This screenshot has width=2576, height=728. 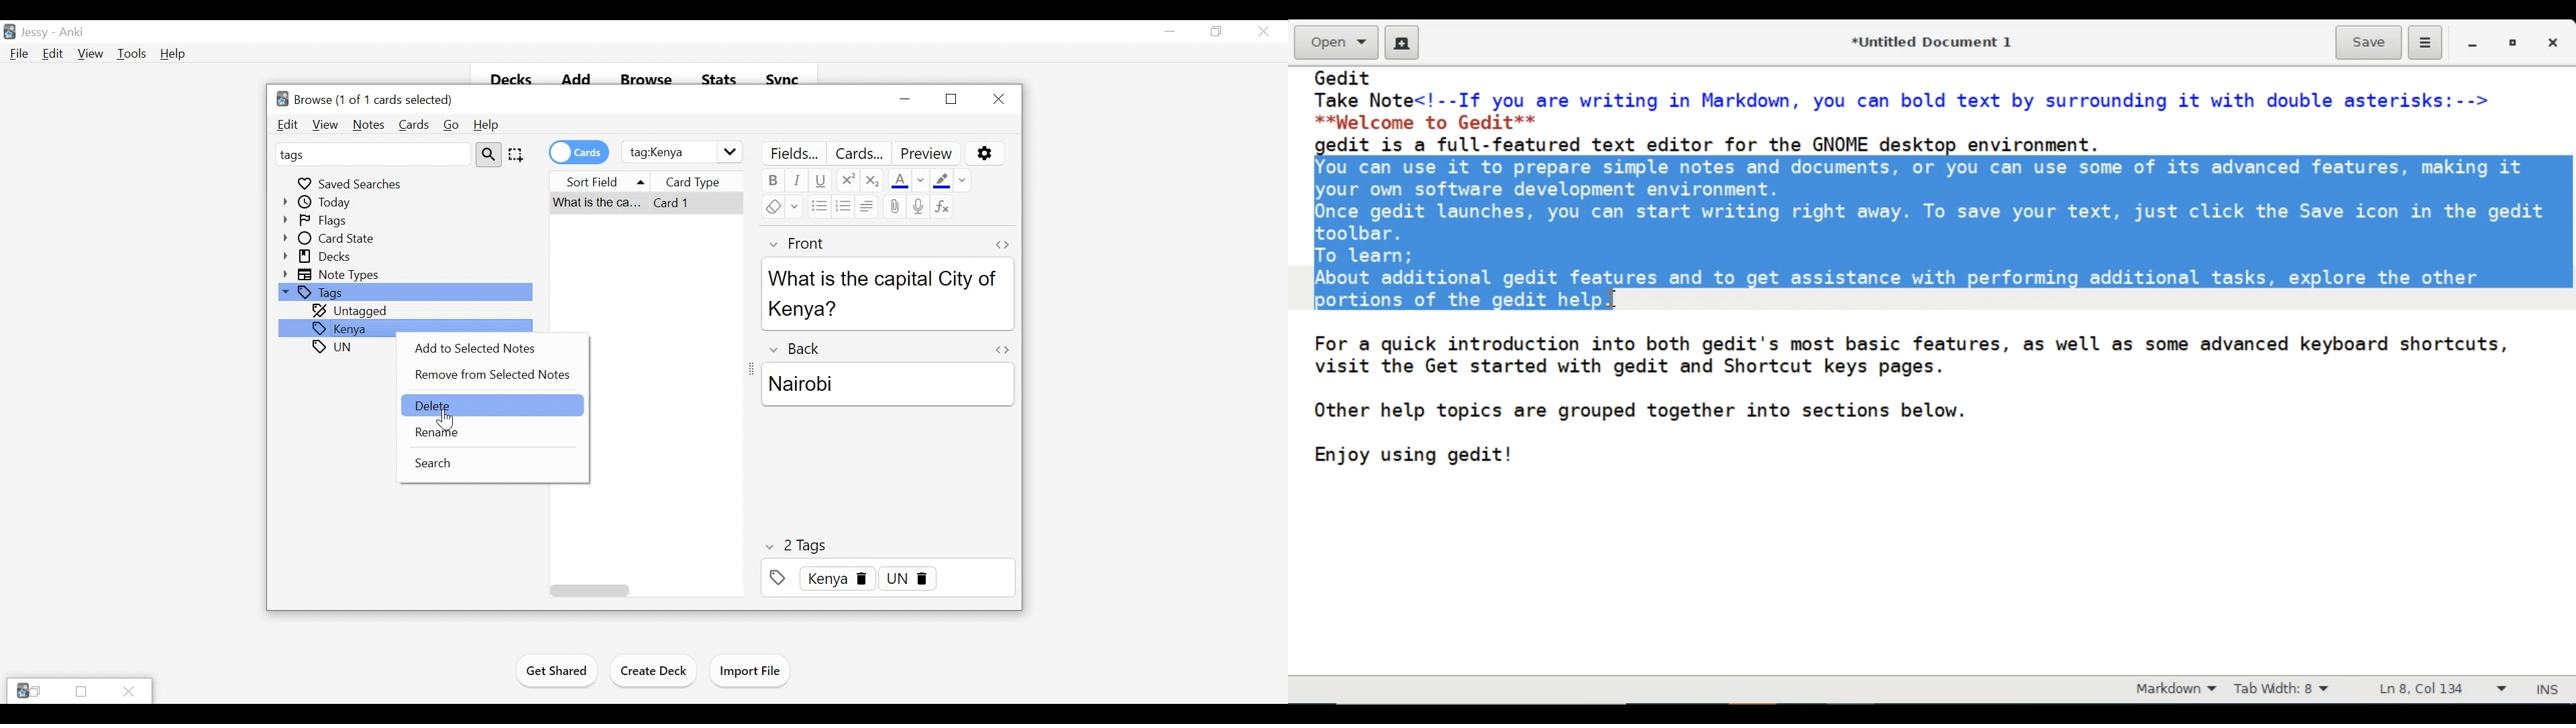 I want to click on Attach pictures/audio/files, so click(x=894, y=206).